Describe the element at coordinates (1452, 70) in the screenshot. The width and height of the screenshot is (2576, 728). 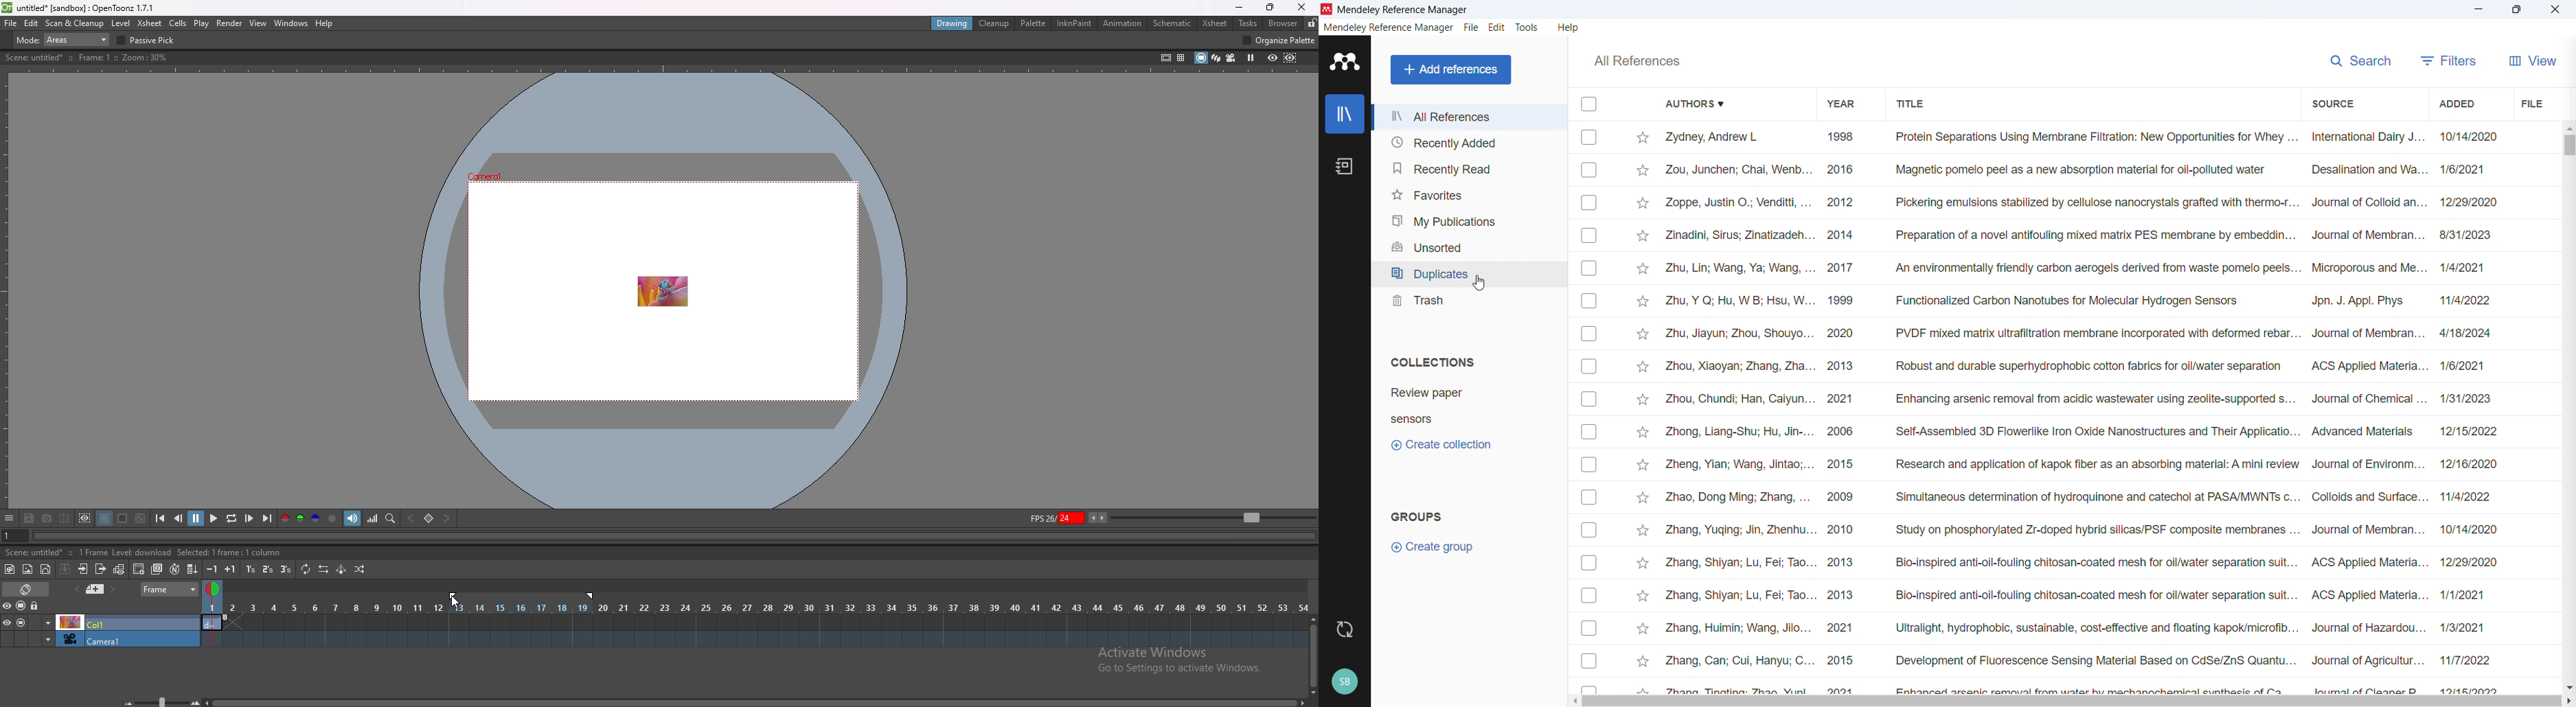
I see `Add references` at that location.